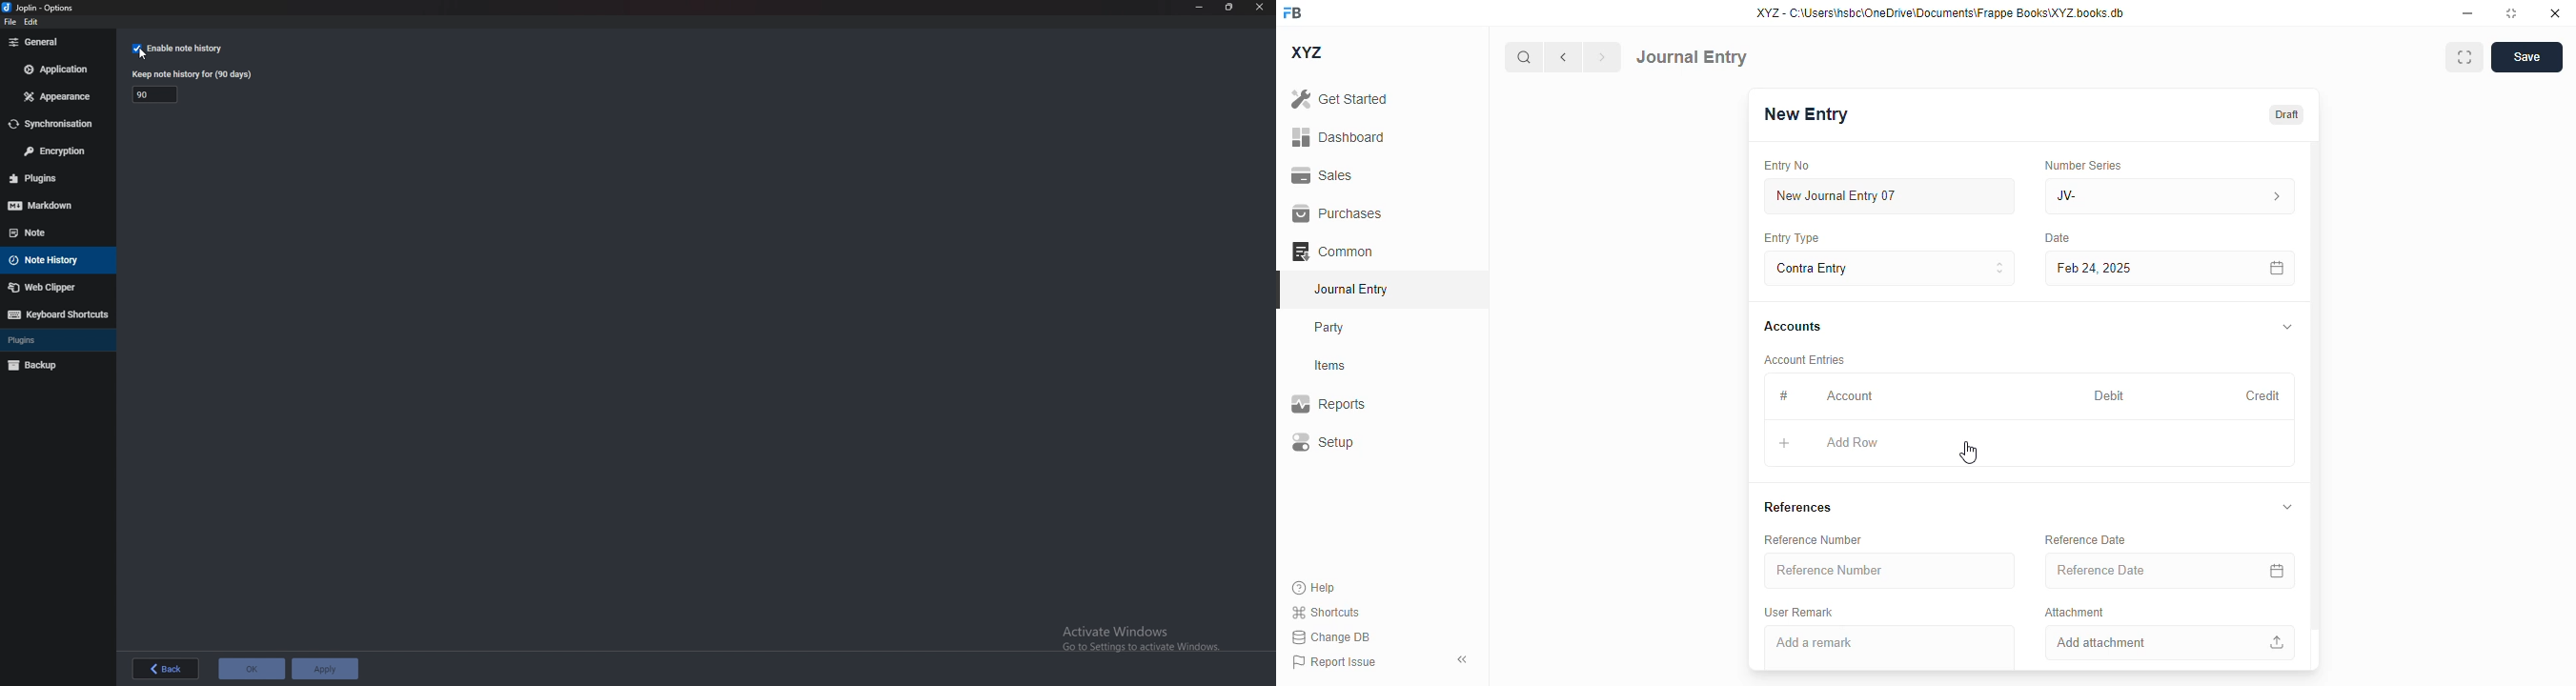 Image resolution: width=2576 pixels, height=700 pixels. Describe the element at coordinates (1329, 403) in the screenshot. I see `reports` at that location.